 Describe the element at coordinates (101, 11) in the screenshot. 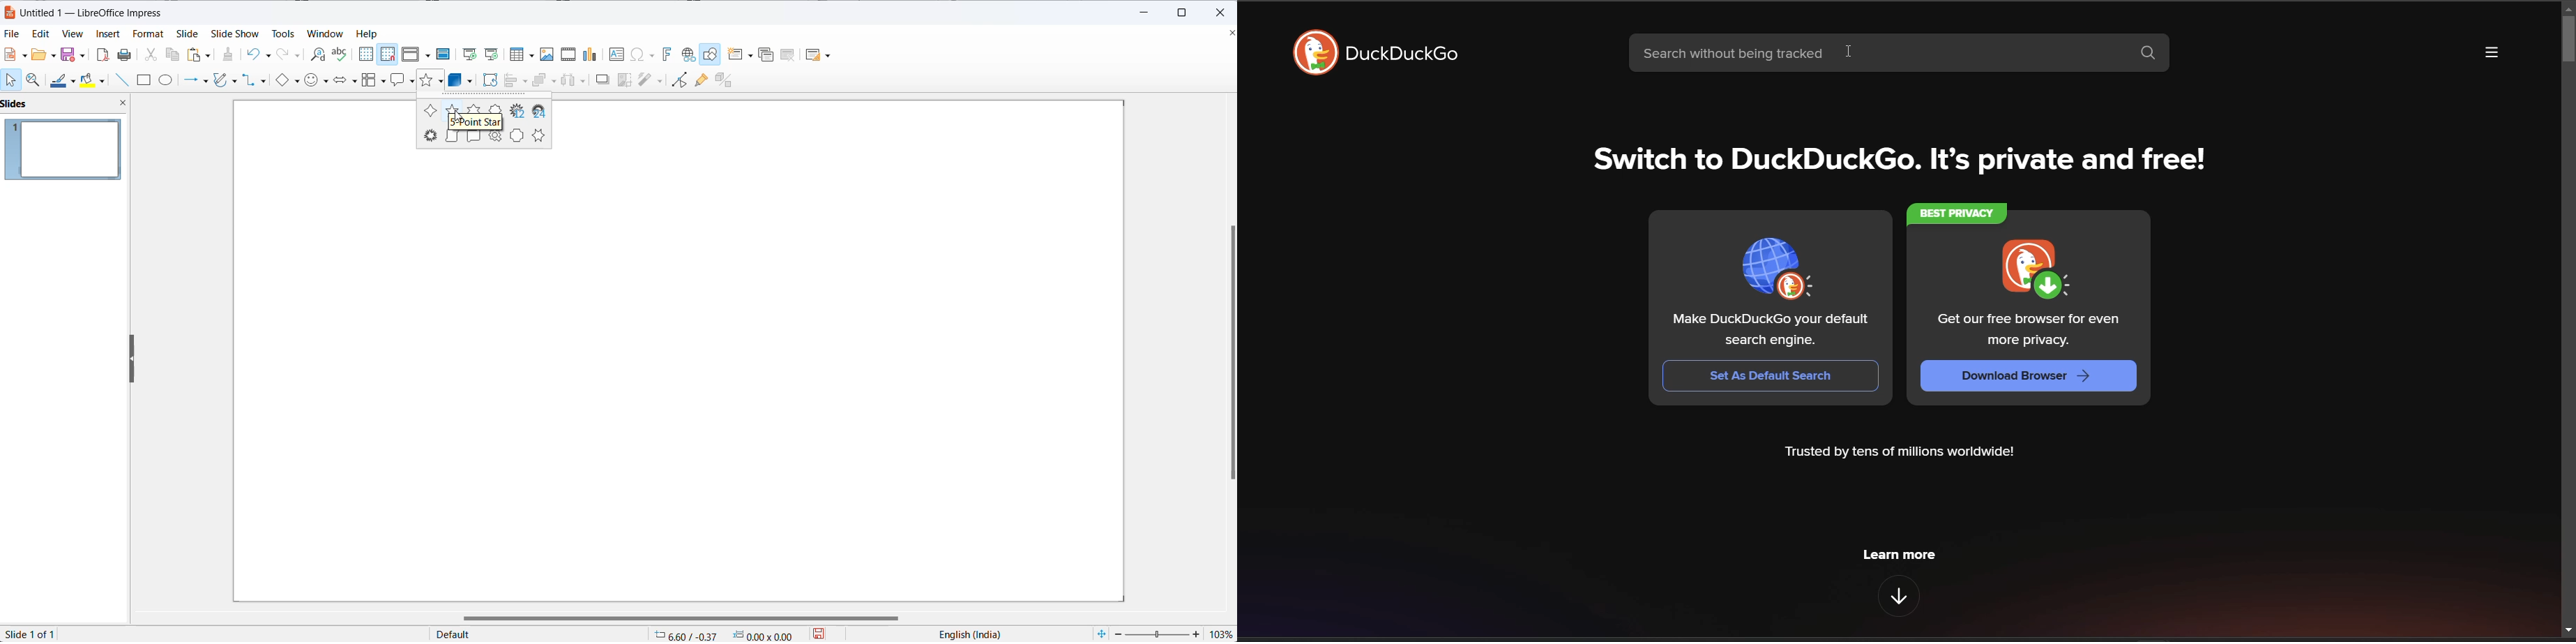

I see `Untitled 1-LibreOffice Impress` at that location.